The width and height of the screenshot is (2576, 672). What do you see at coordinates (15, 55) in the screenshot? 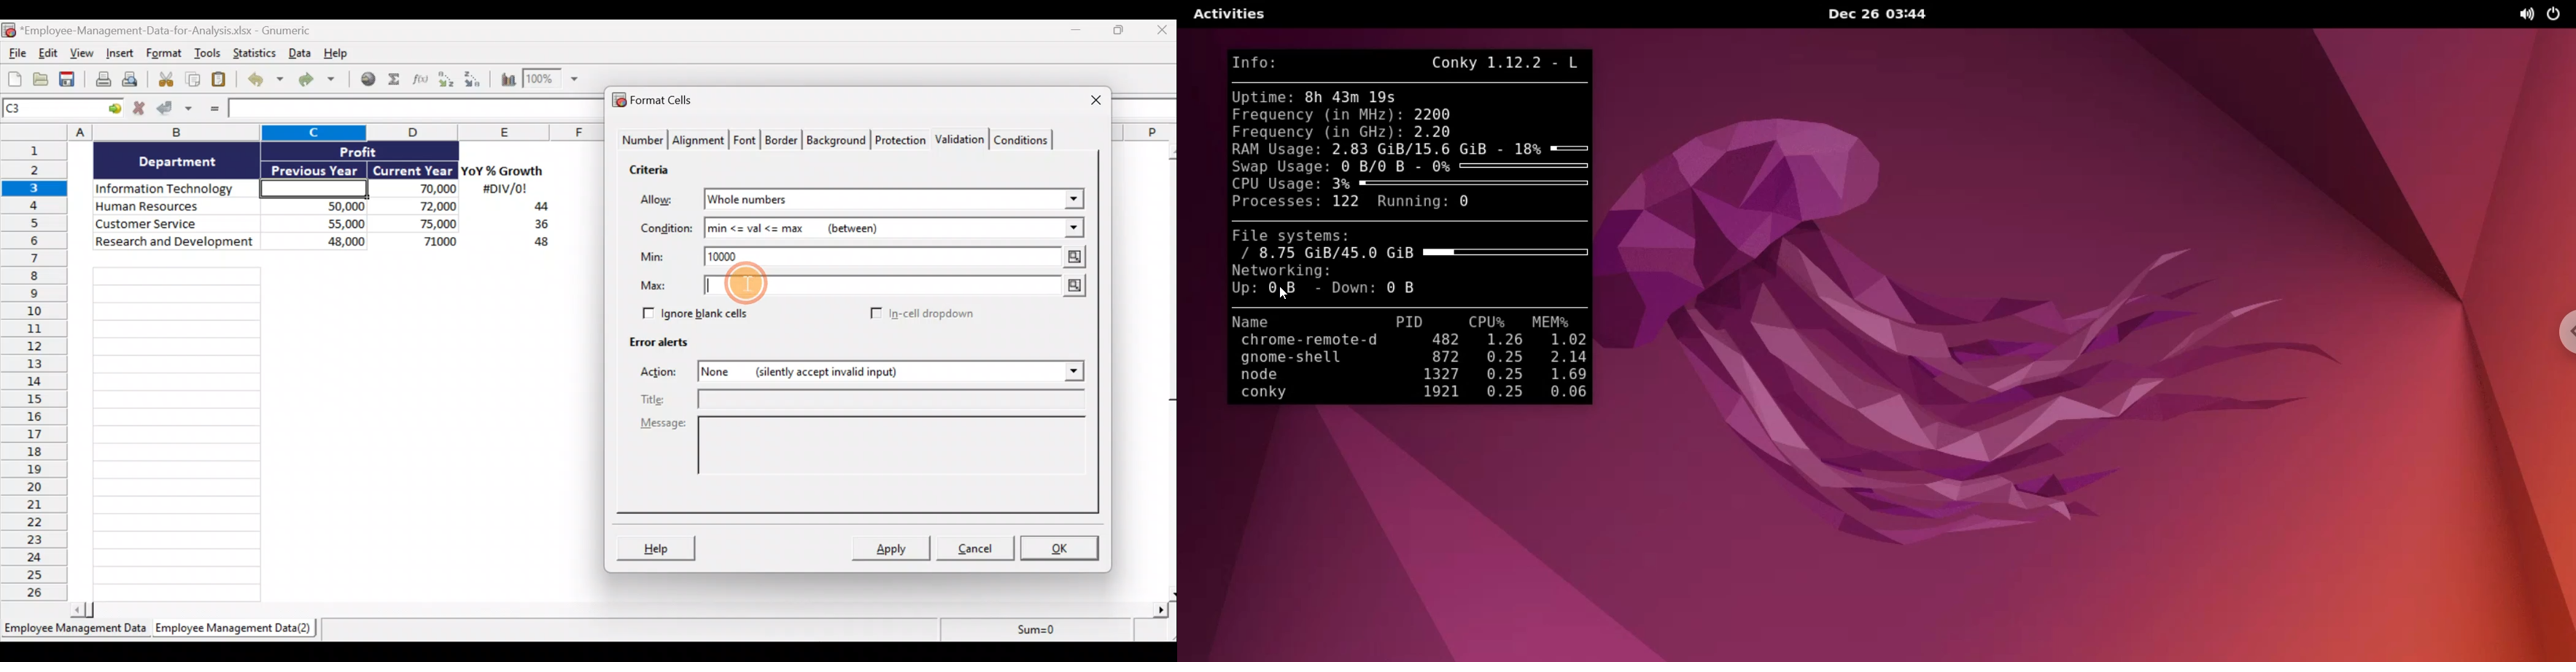
I see `File` at bounding box center [15, 55].